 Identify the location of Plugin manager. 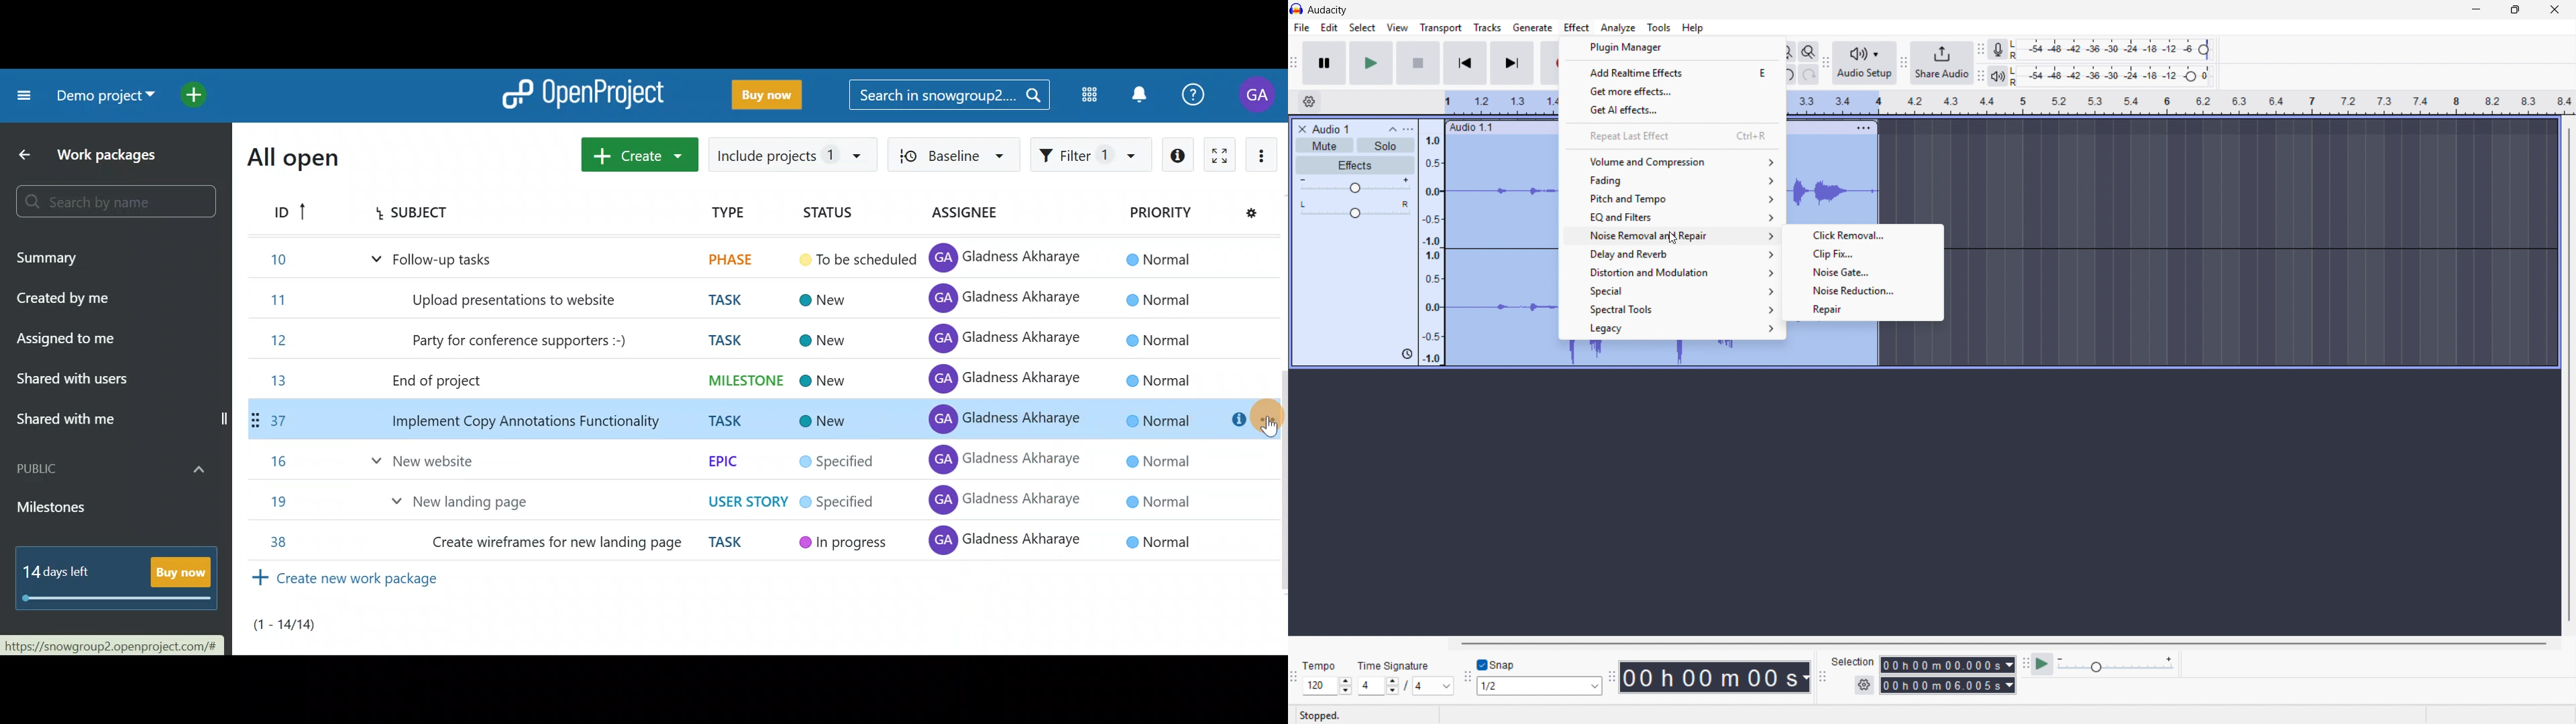
(1672, 48).